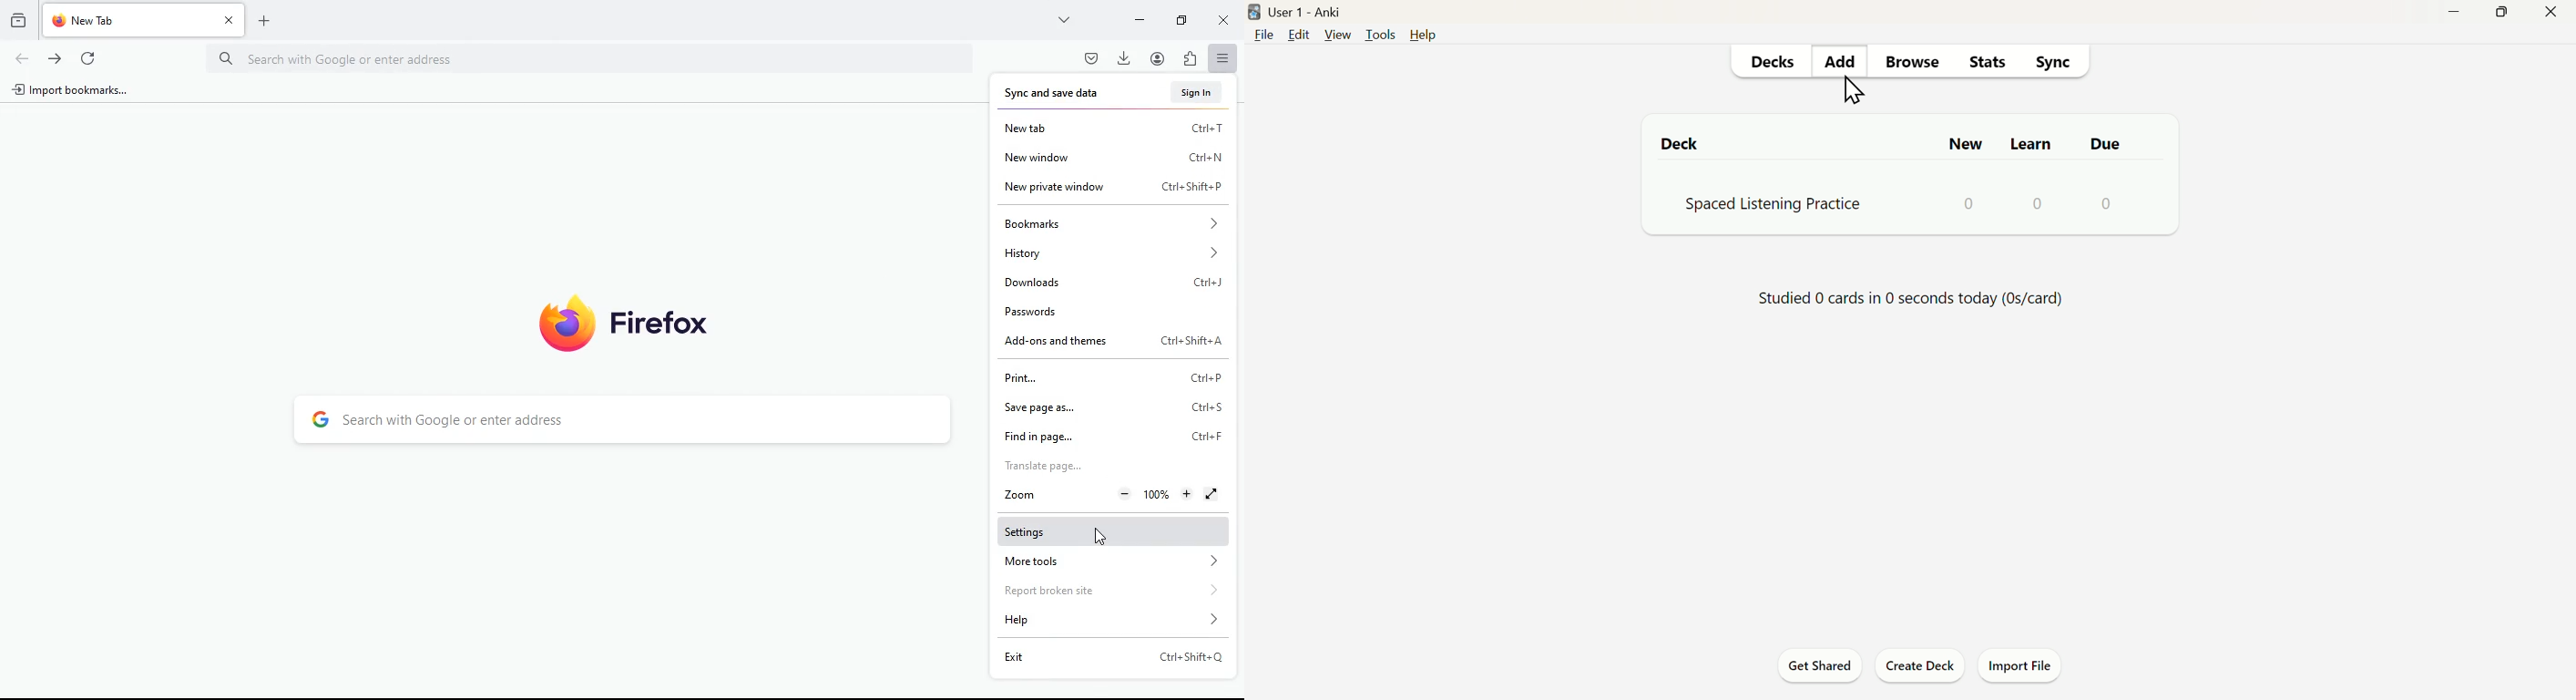  Describe the element at coordinates (2030, 144) in the screenshot. I see `Learn` at that location.